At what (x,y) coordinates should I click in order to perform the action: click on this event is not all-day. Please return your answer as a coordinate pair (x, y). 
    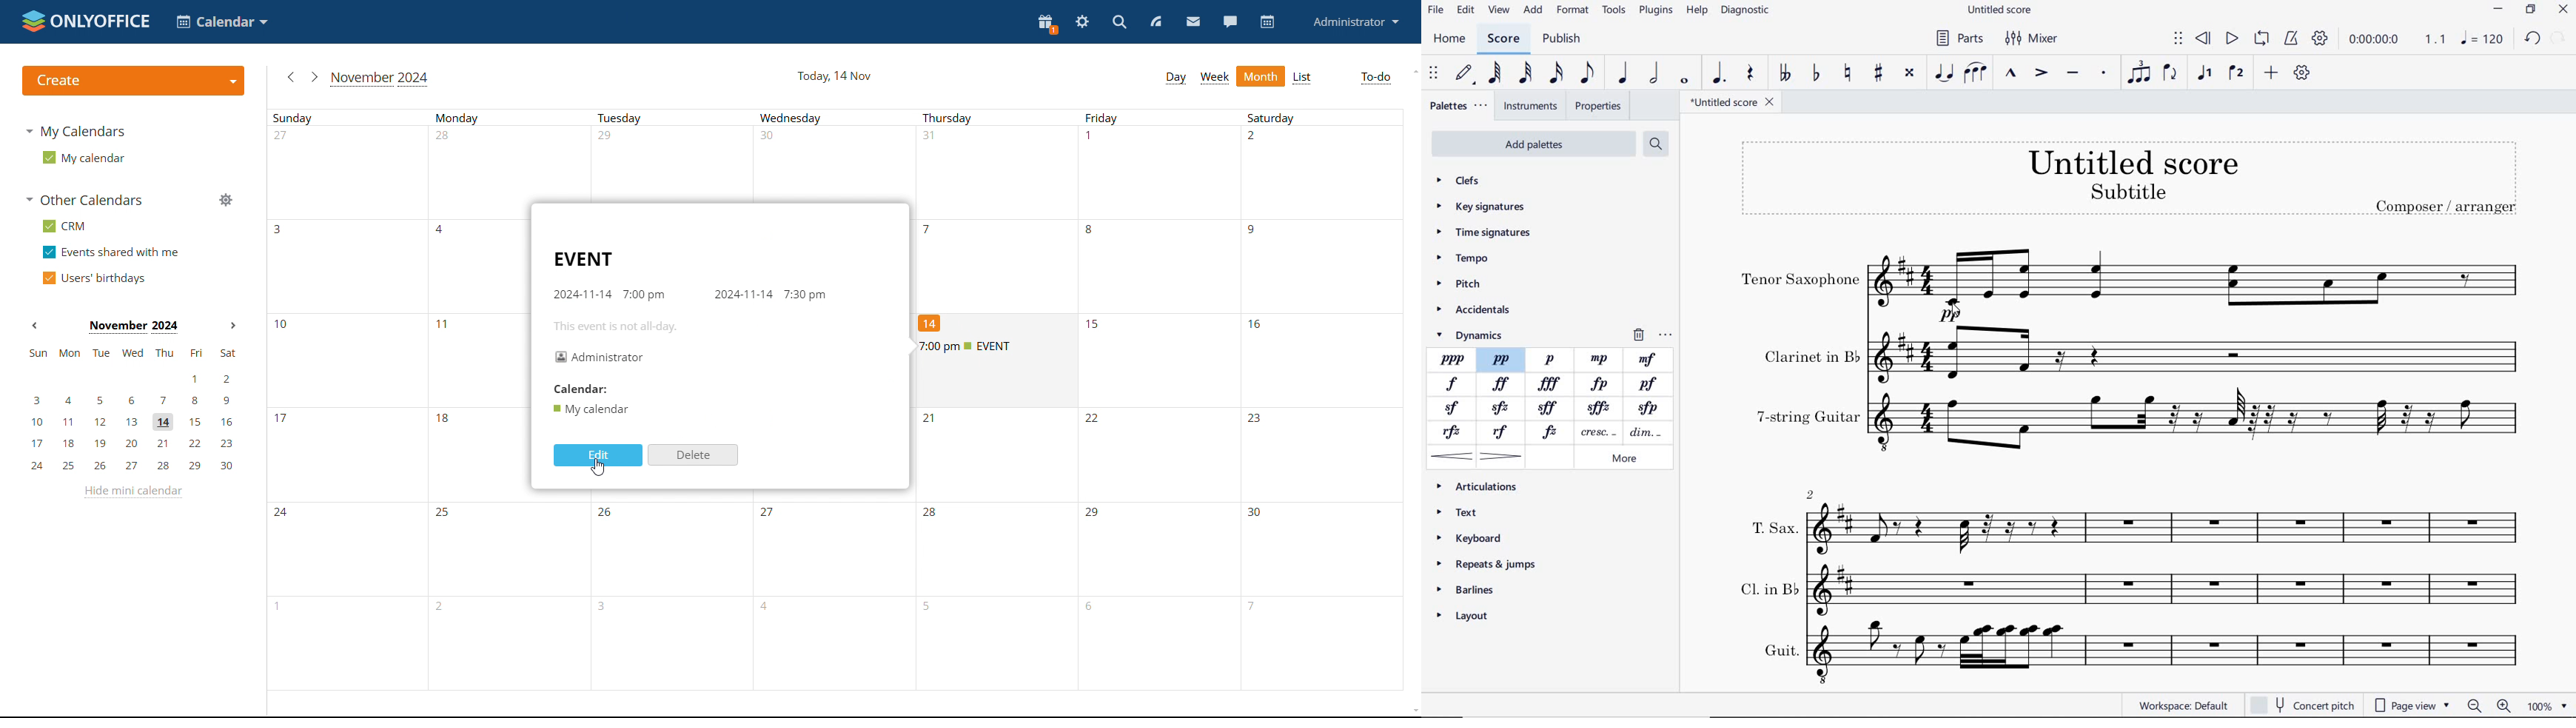
    Looking at the image, I should click on (623, 327).